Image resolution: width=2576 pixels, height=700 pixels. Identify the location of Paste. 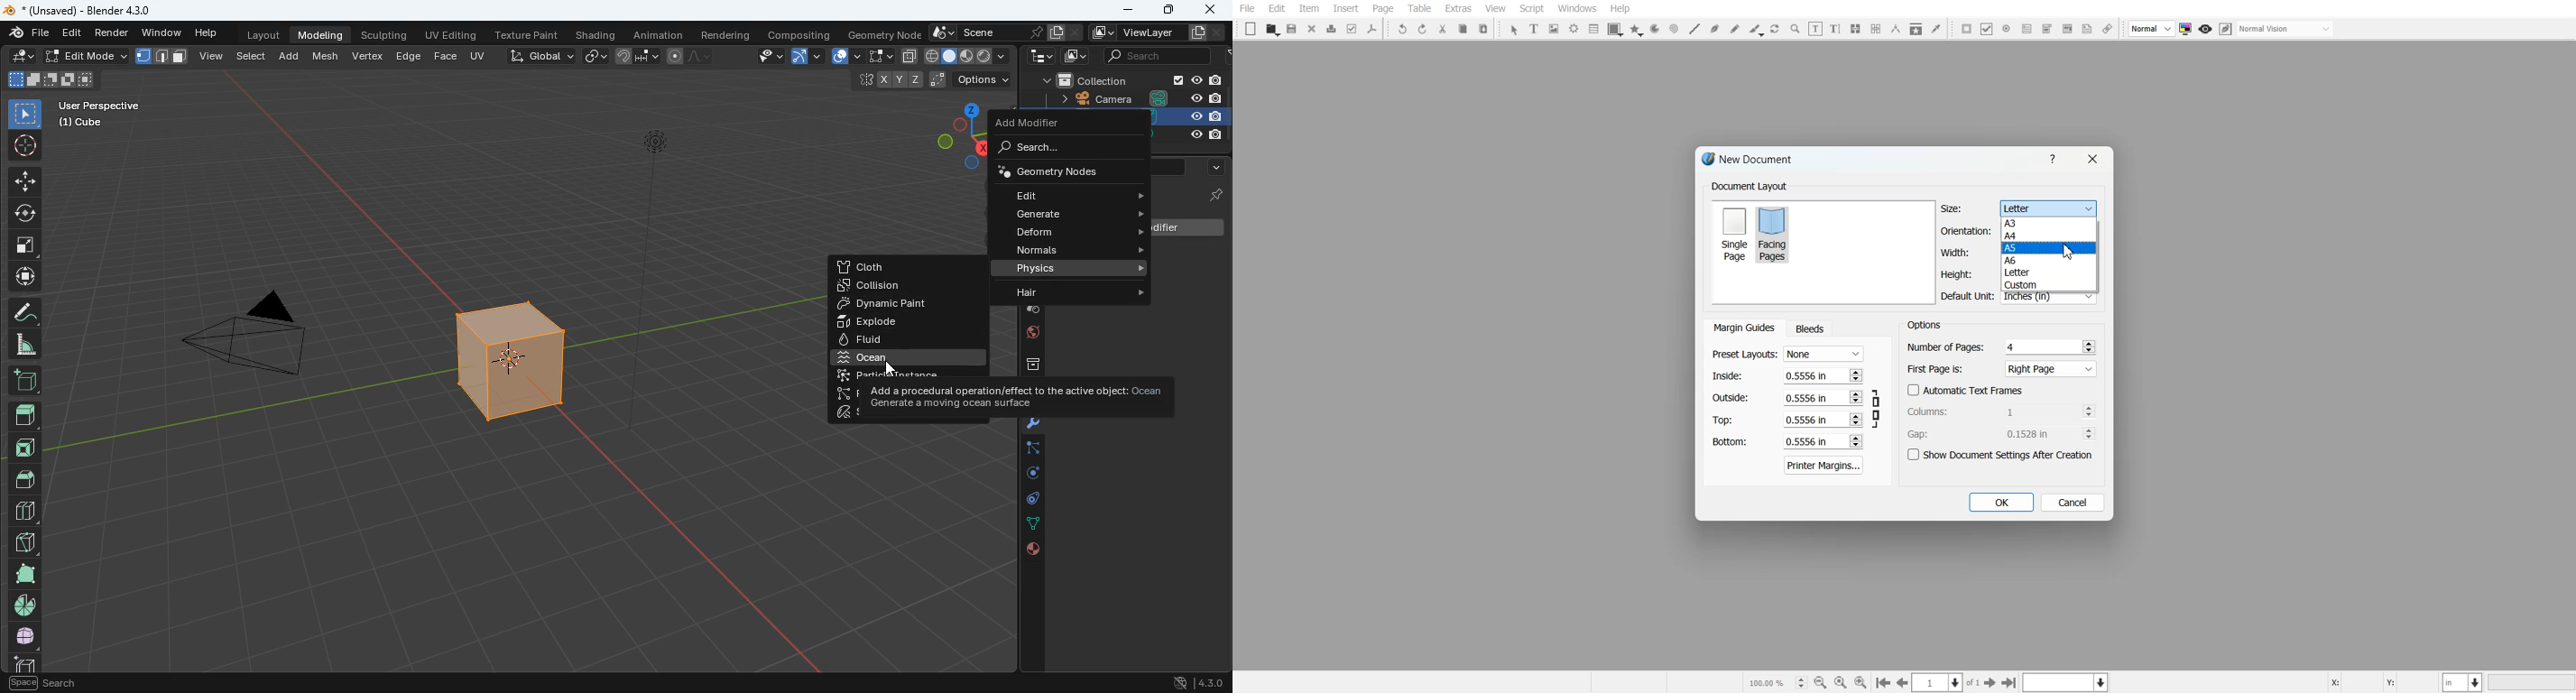
(1484, 28).